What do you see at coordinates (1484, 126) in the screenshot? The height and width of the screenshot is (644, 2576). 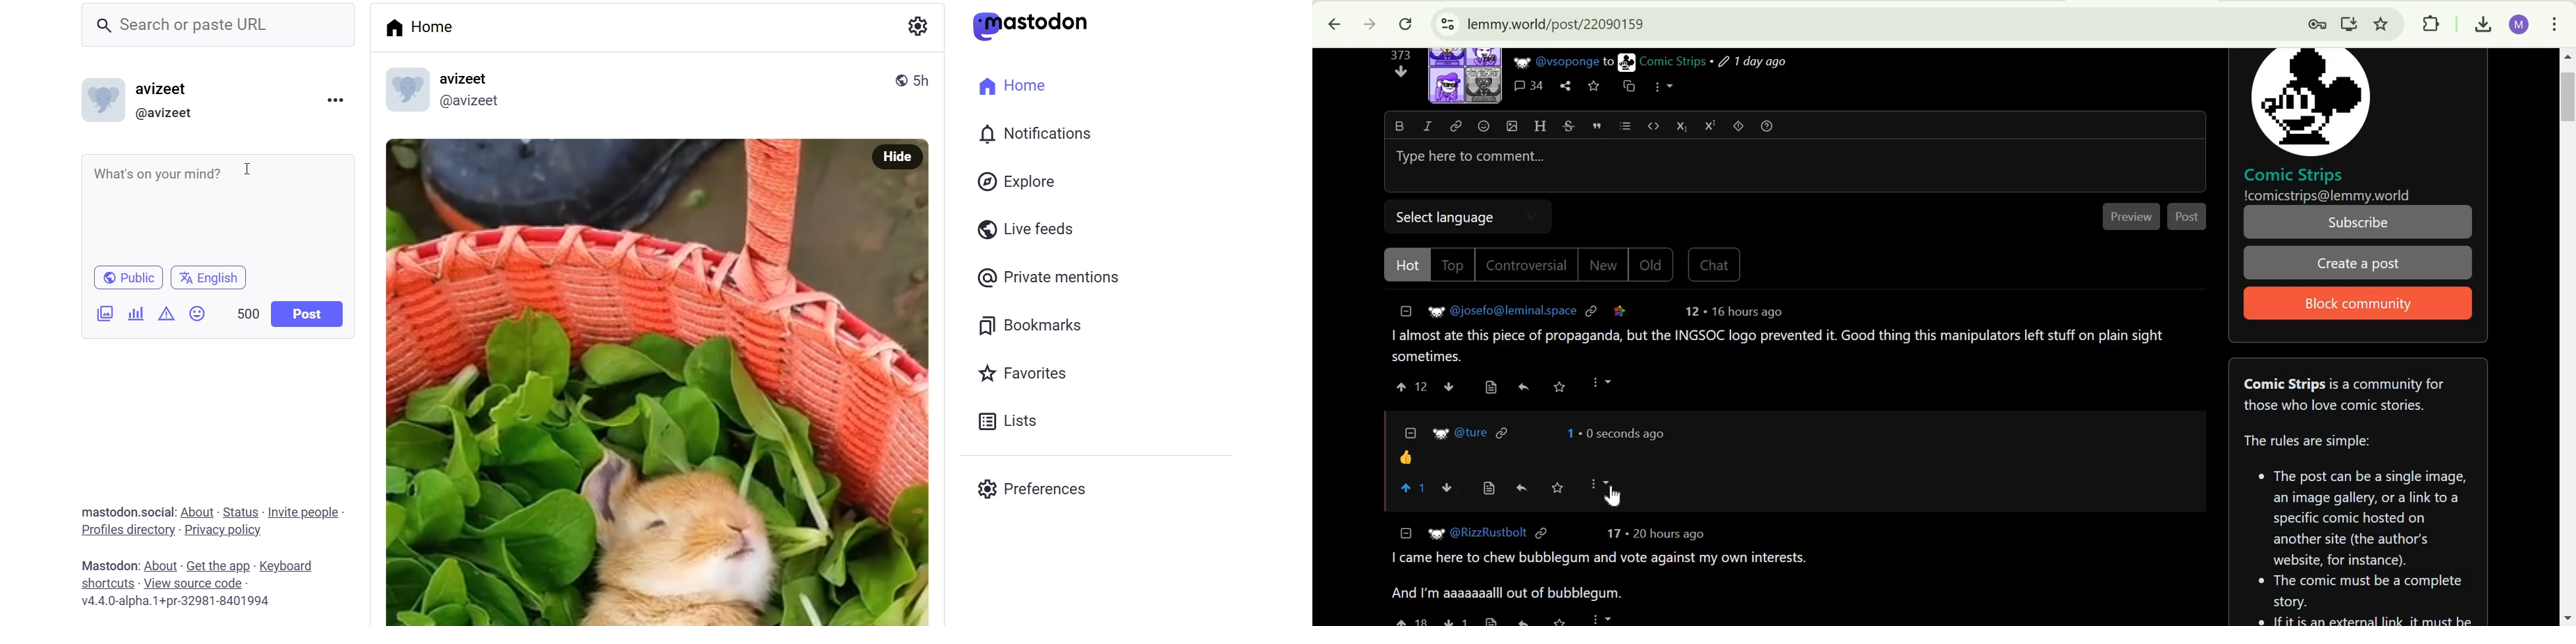 I see `Emoji` at bounding box center [1484, 126].